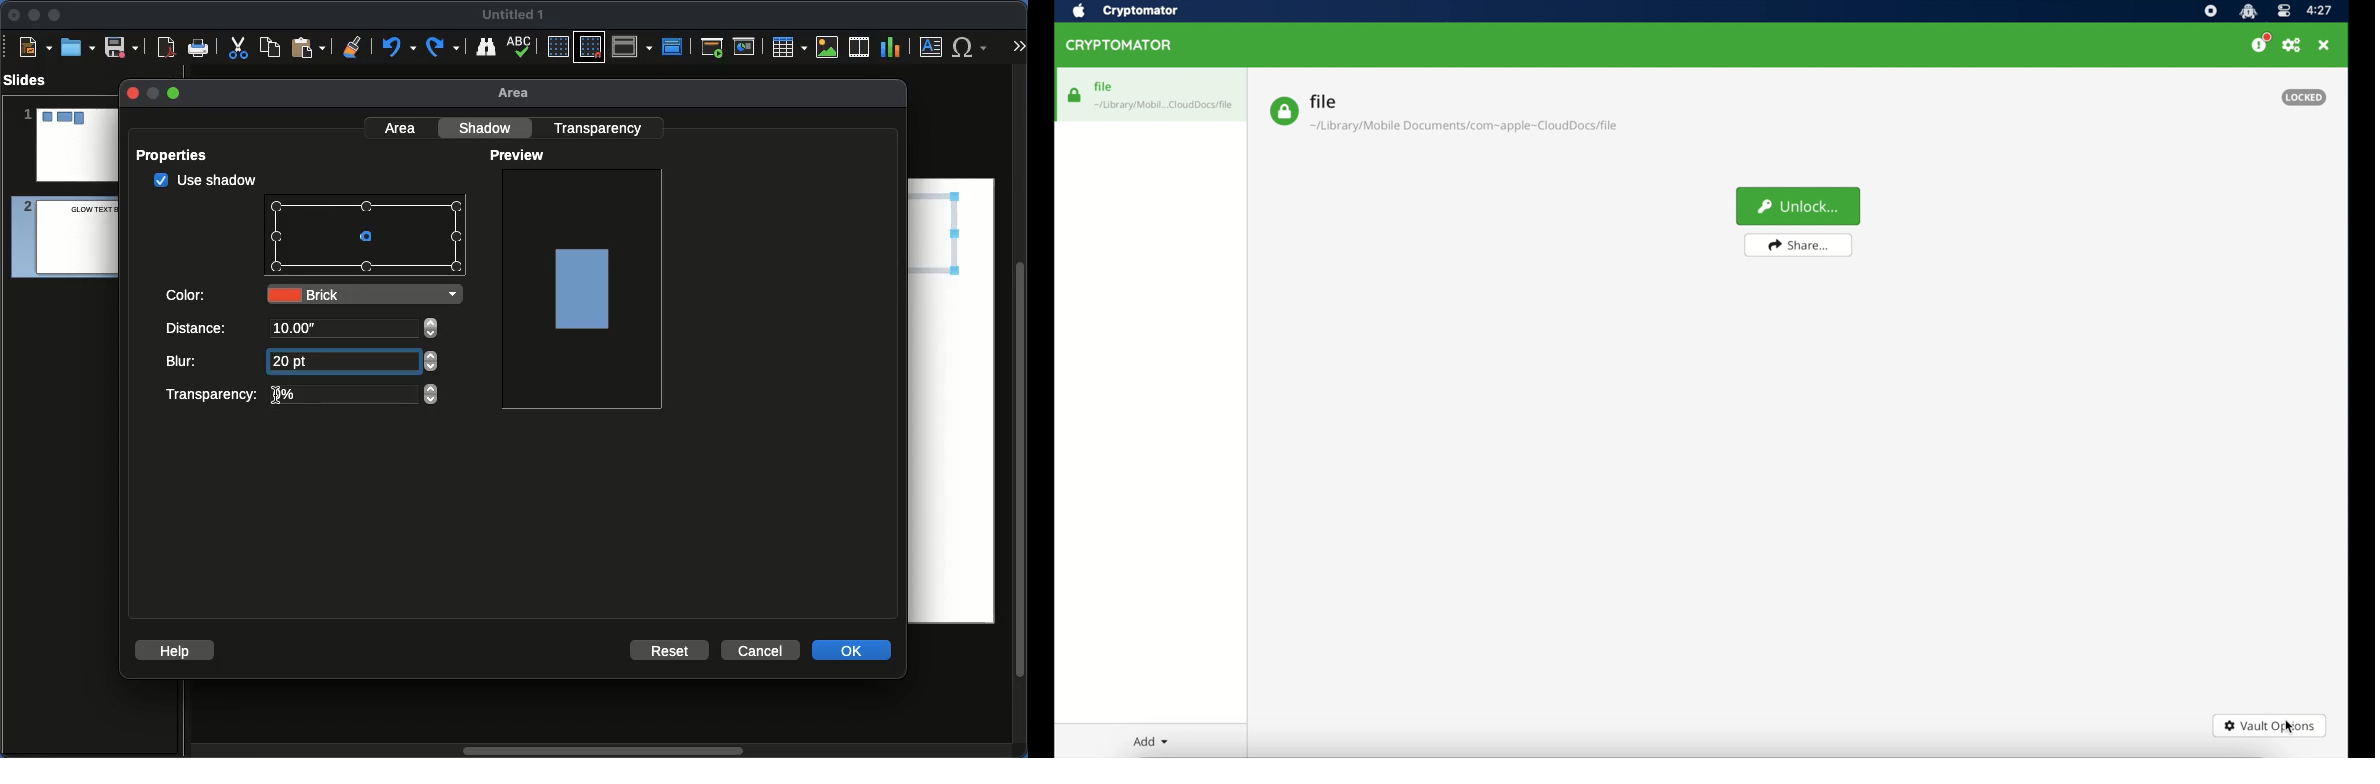  I want to click on Transparency, so click(299, 395).